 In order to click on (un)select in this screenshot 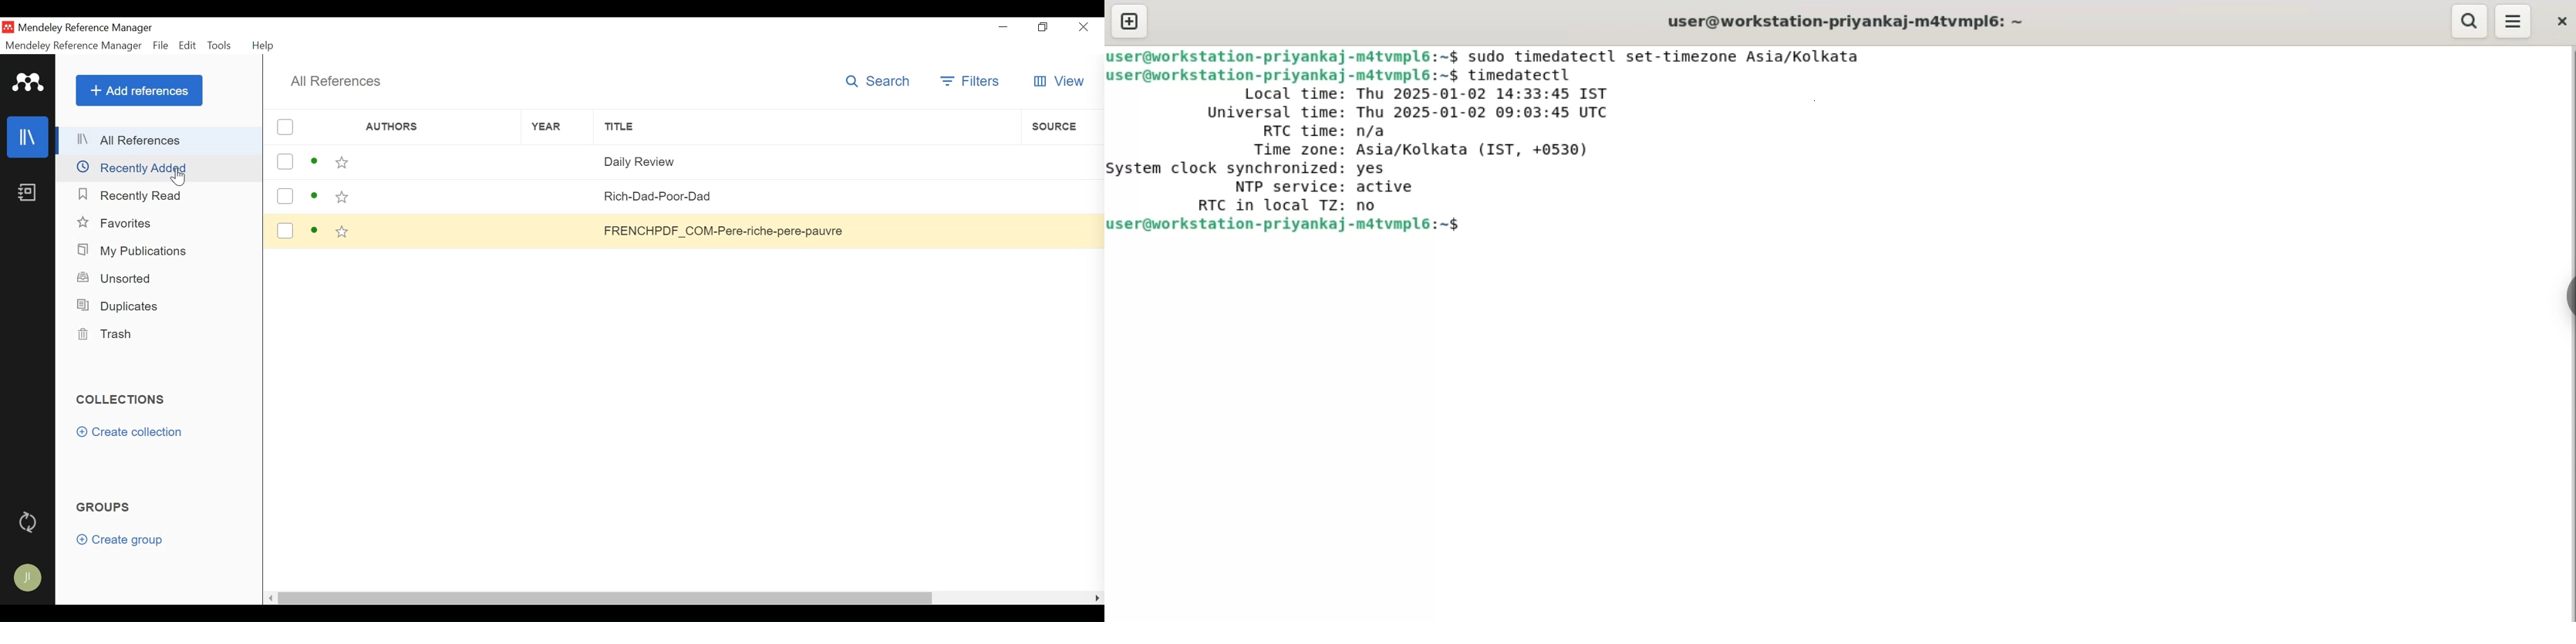, I will do `click(286, 127)`.